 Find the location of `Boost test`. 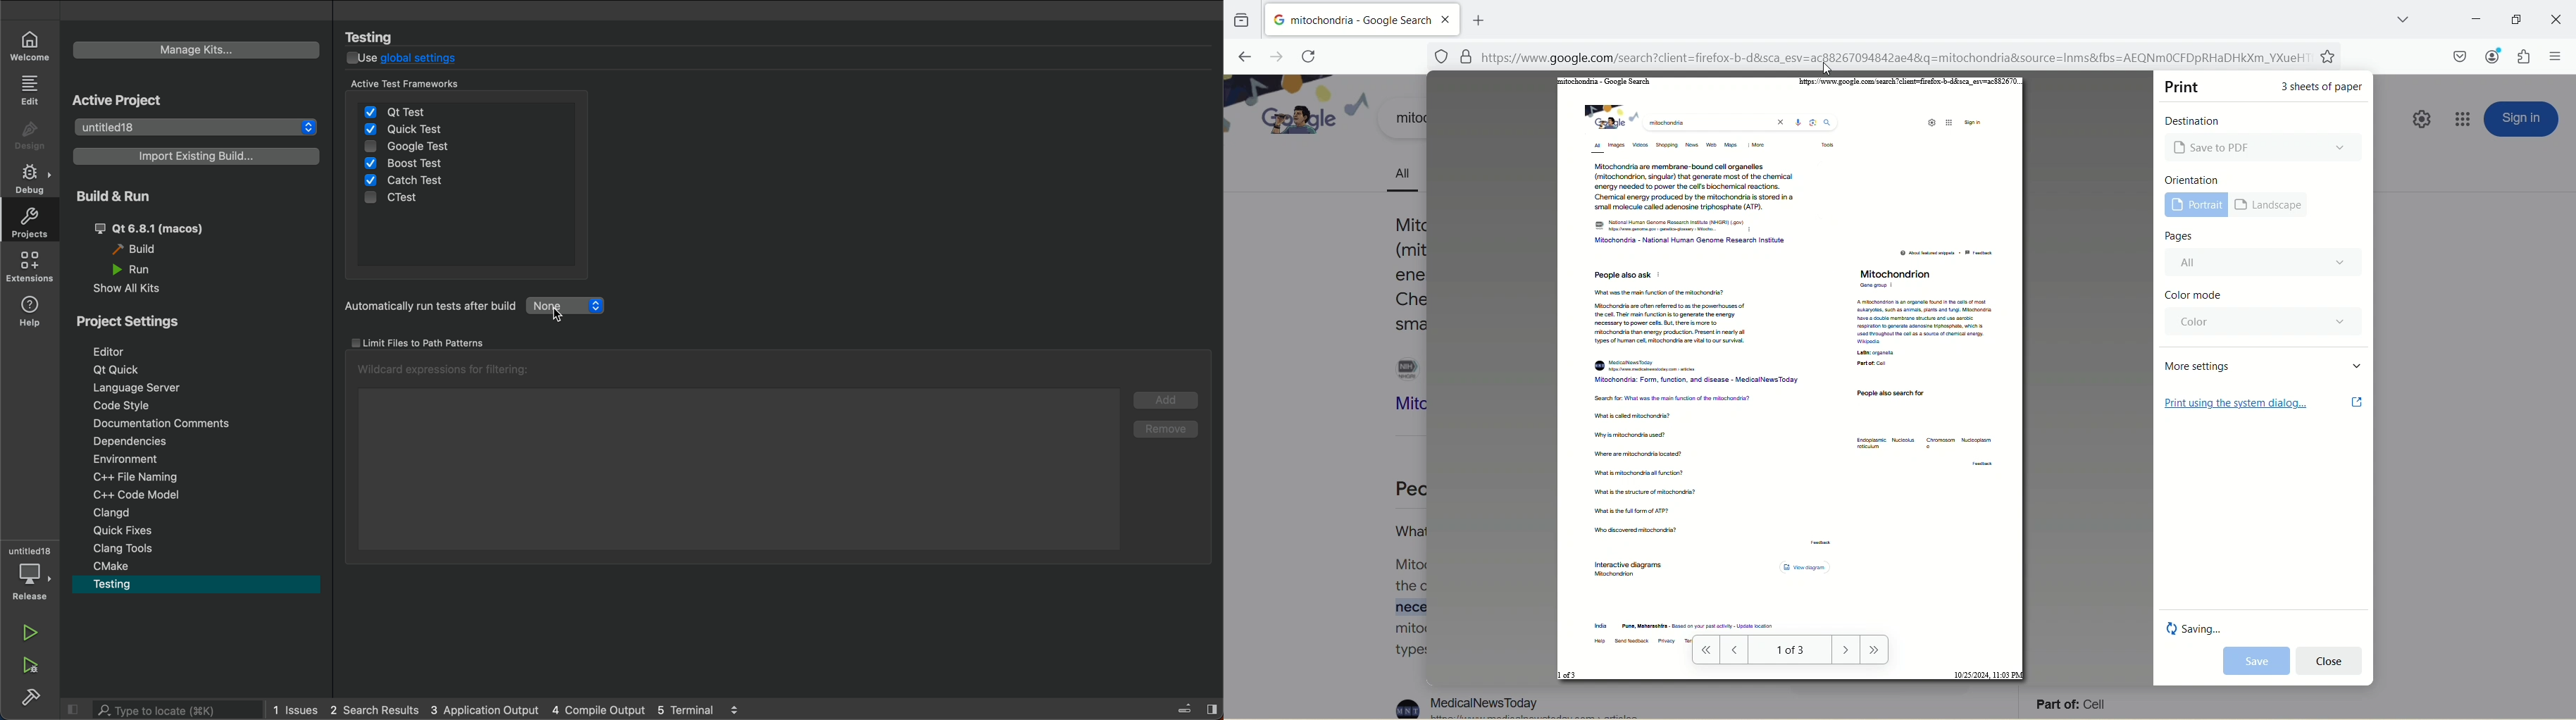

Boost test is located at coordinates (410, 163).